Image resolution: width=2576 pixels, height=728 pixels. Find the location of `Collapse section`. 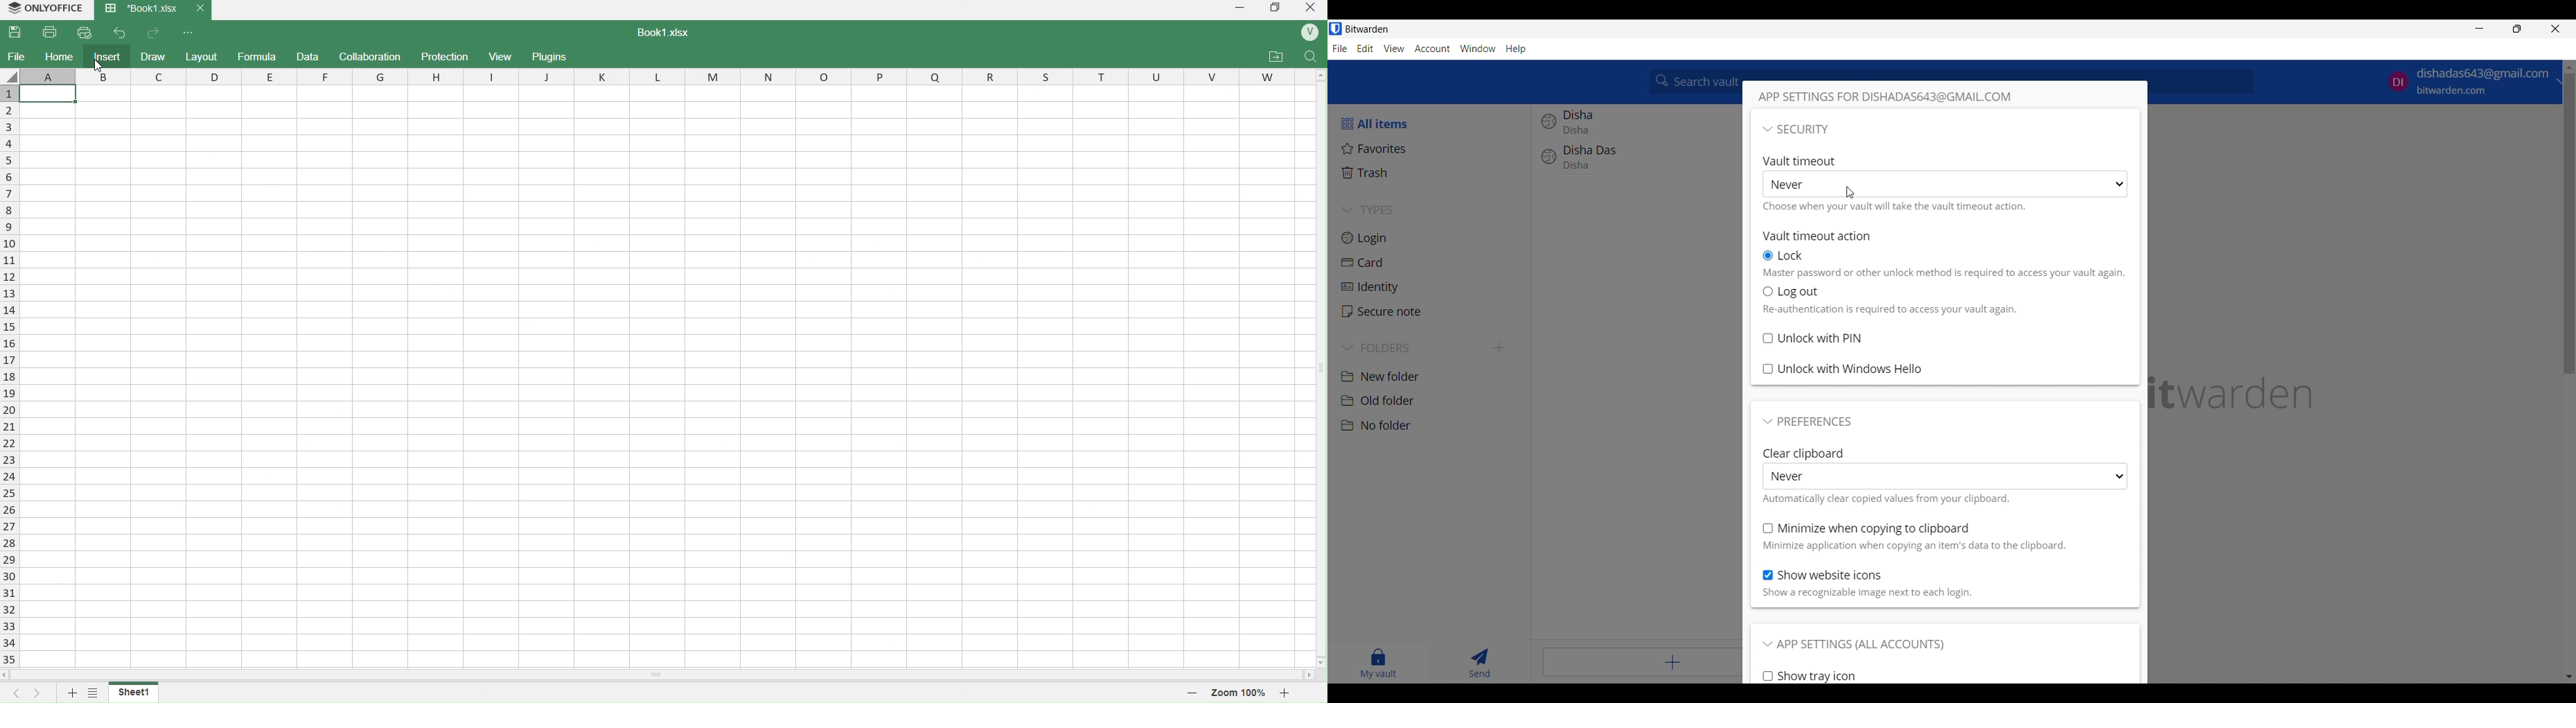

Collapse section is located at coordinates (1796, 129).